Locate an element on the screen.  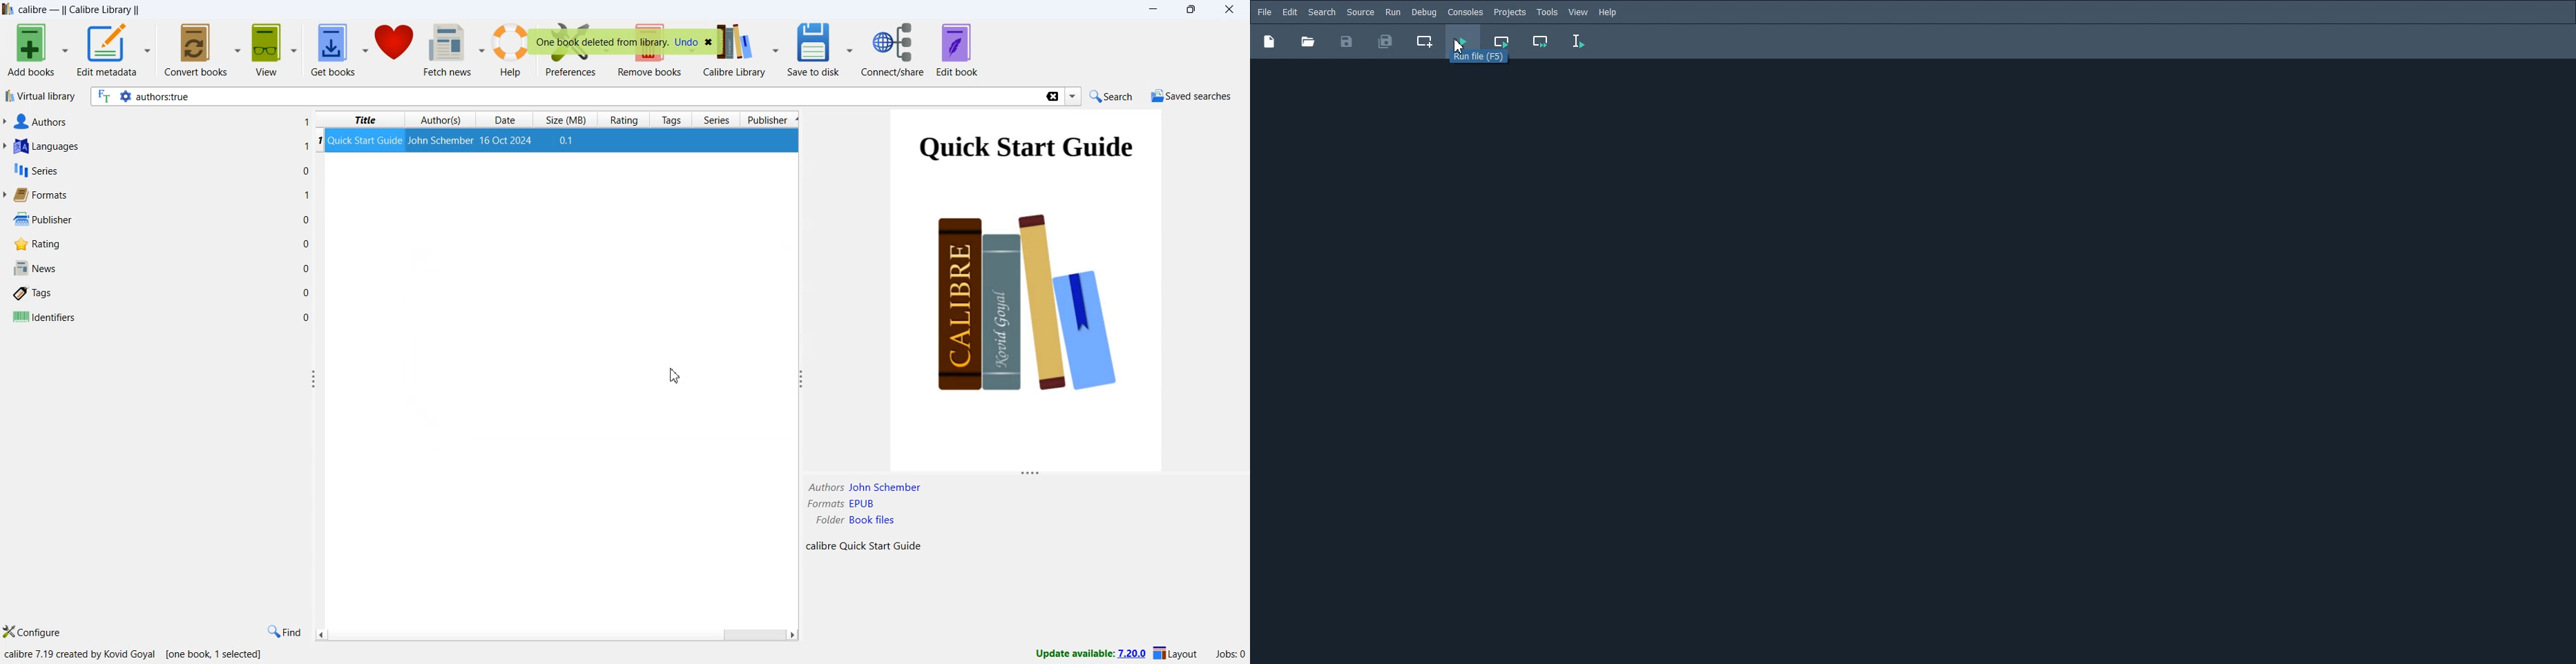
tags is located at coordinates (673, 120).